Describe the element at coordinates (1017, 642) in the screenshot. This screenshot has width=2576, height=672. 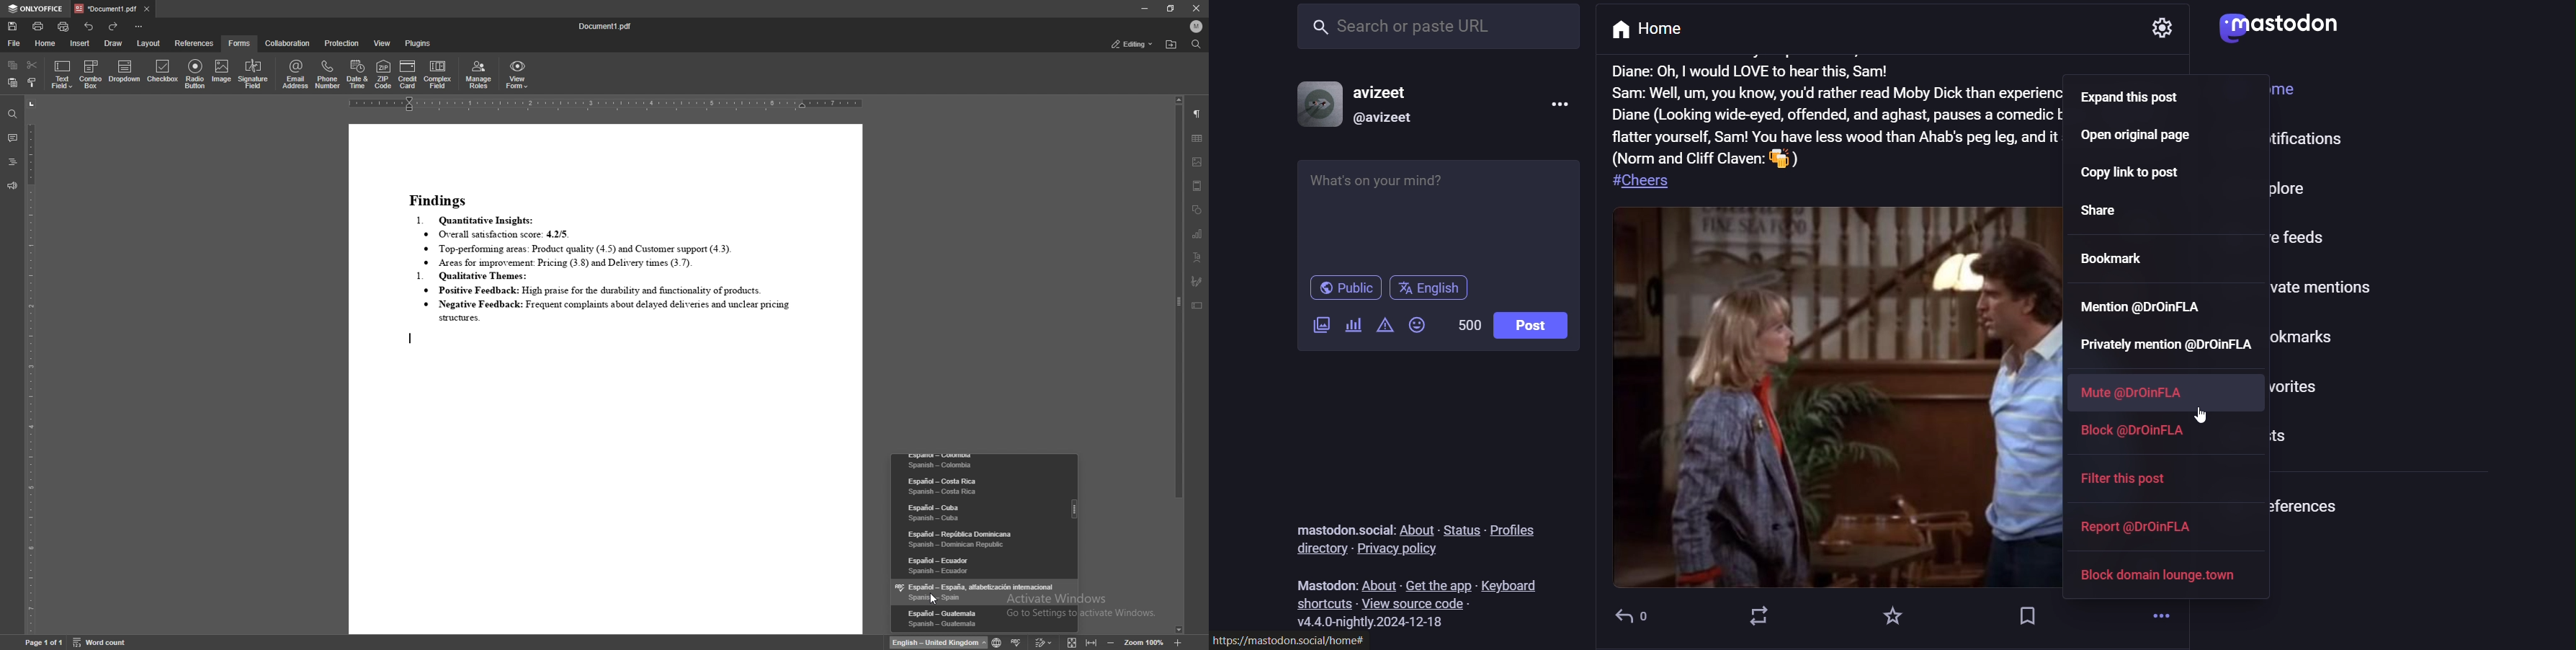
I see `spell check` at that location.